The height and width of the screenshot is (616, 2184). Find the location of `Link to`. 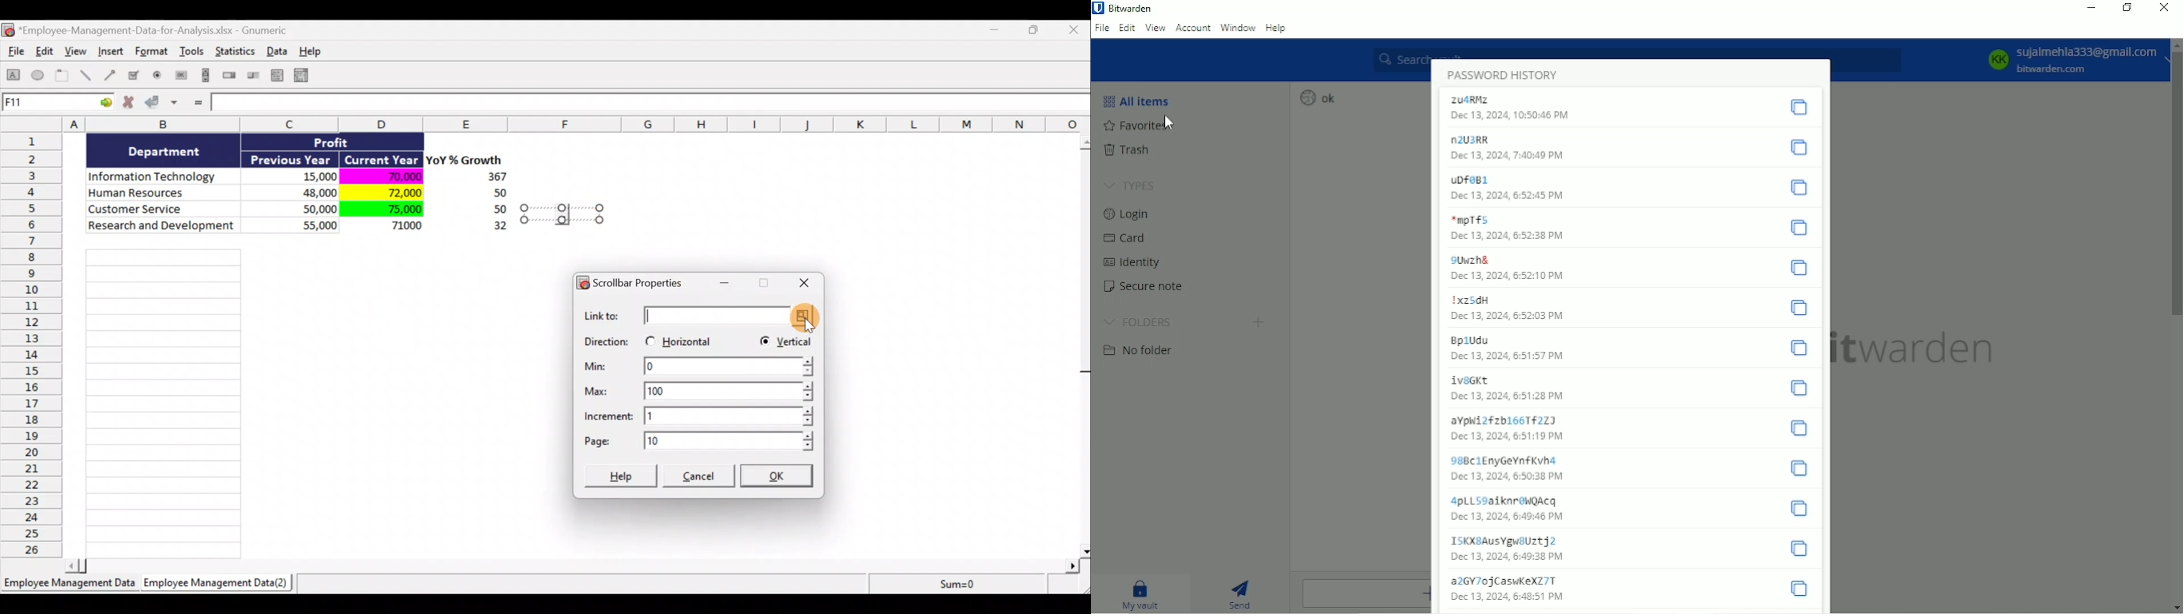

Link to is located at coordinates (702, 317).